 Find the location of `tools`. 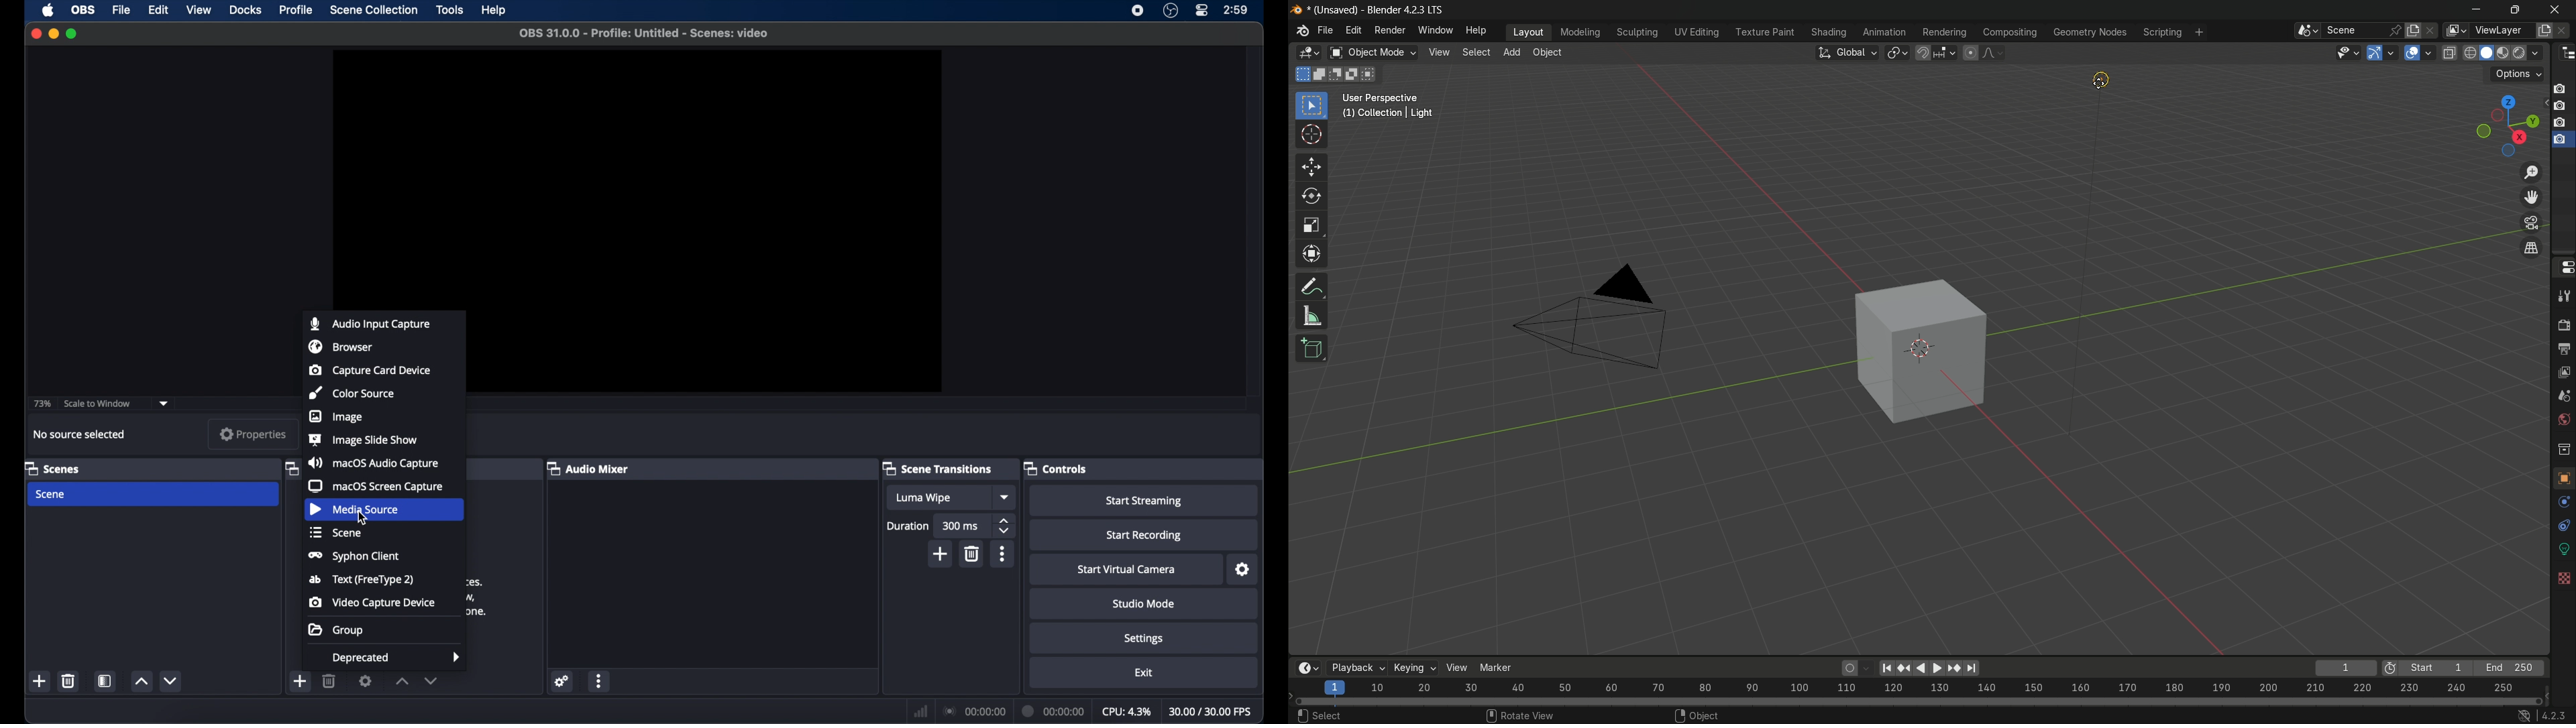

tools is located at coordinates (450, 10).